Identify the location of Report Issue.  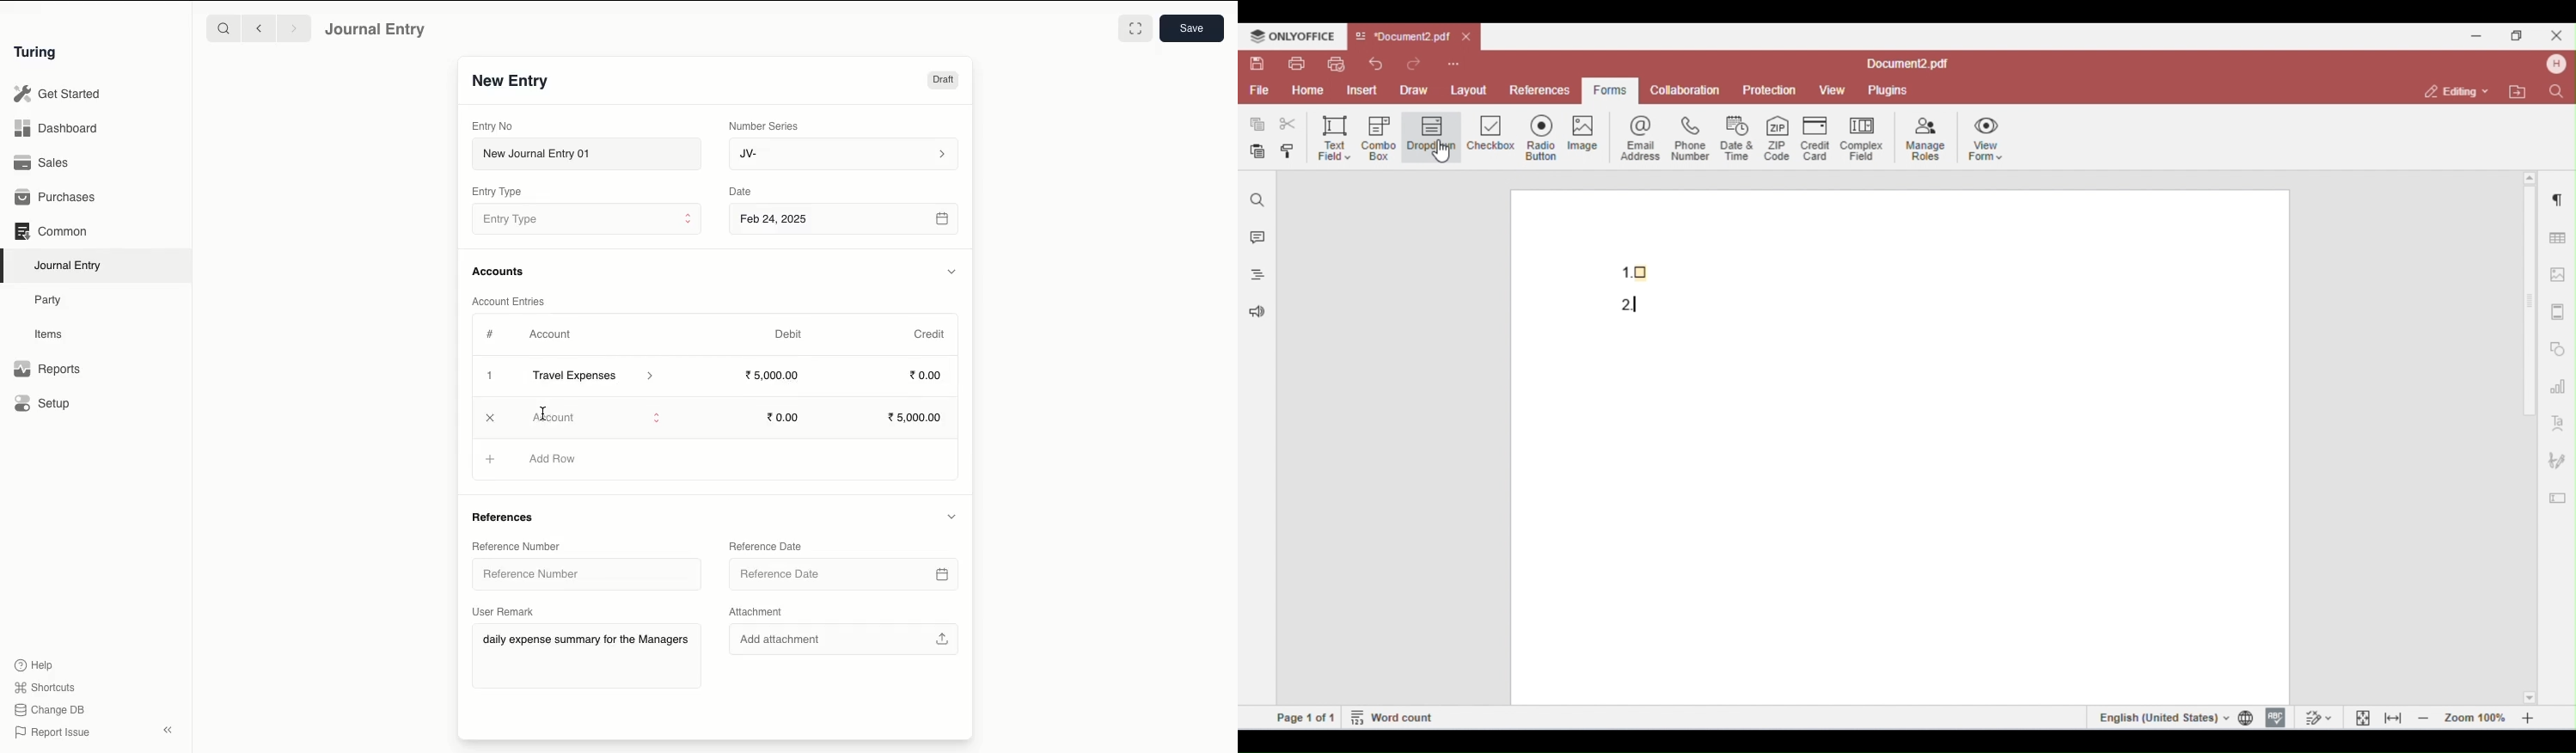
(54, 733).